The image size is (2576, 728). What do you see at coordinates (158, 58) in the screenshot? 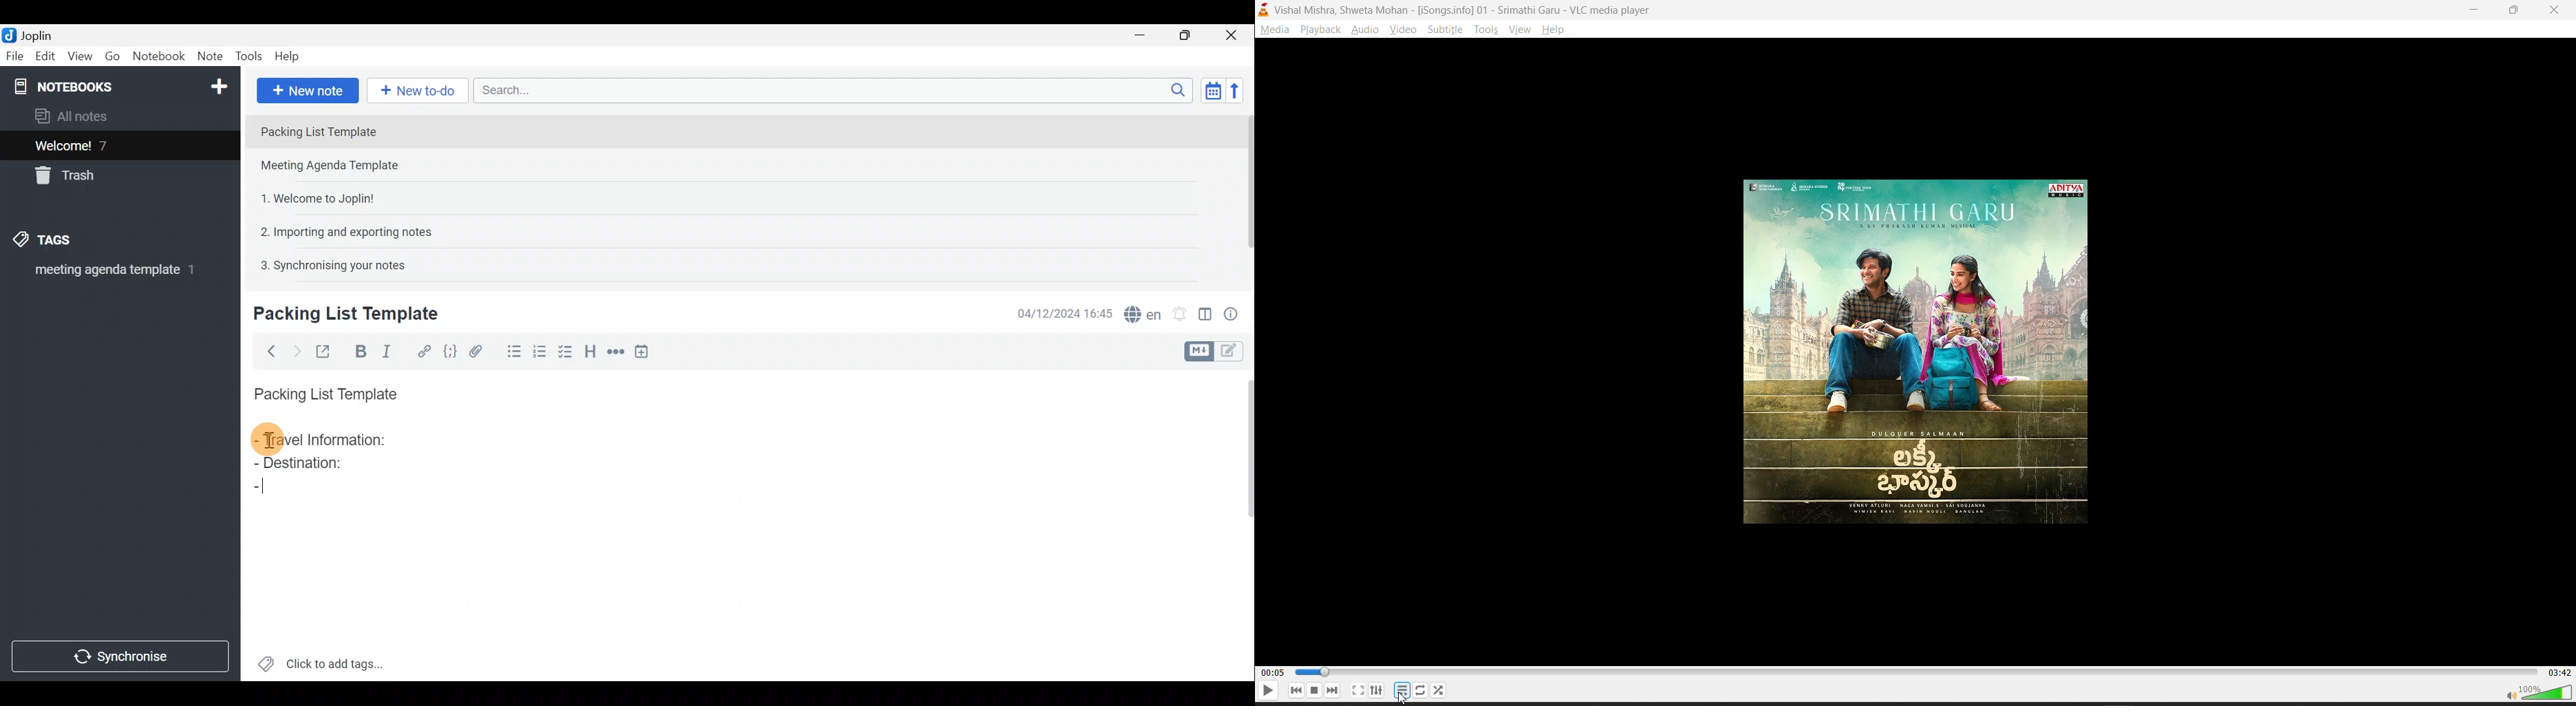
I see `Notebook` at bounding box center [158, 58].